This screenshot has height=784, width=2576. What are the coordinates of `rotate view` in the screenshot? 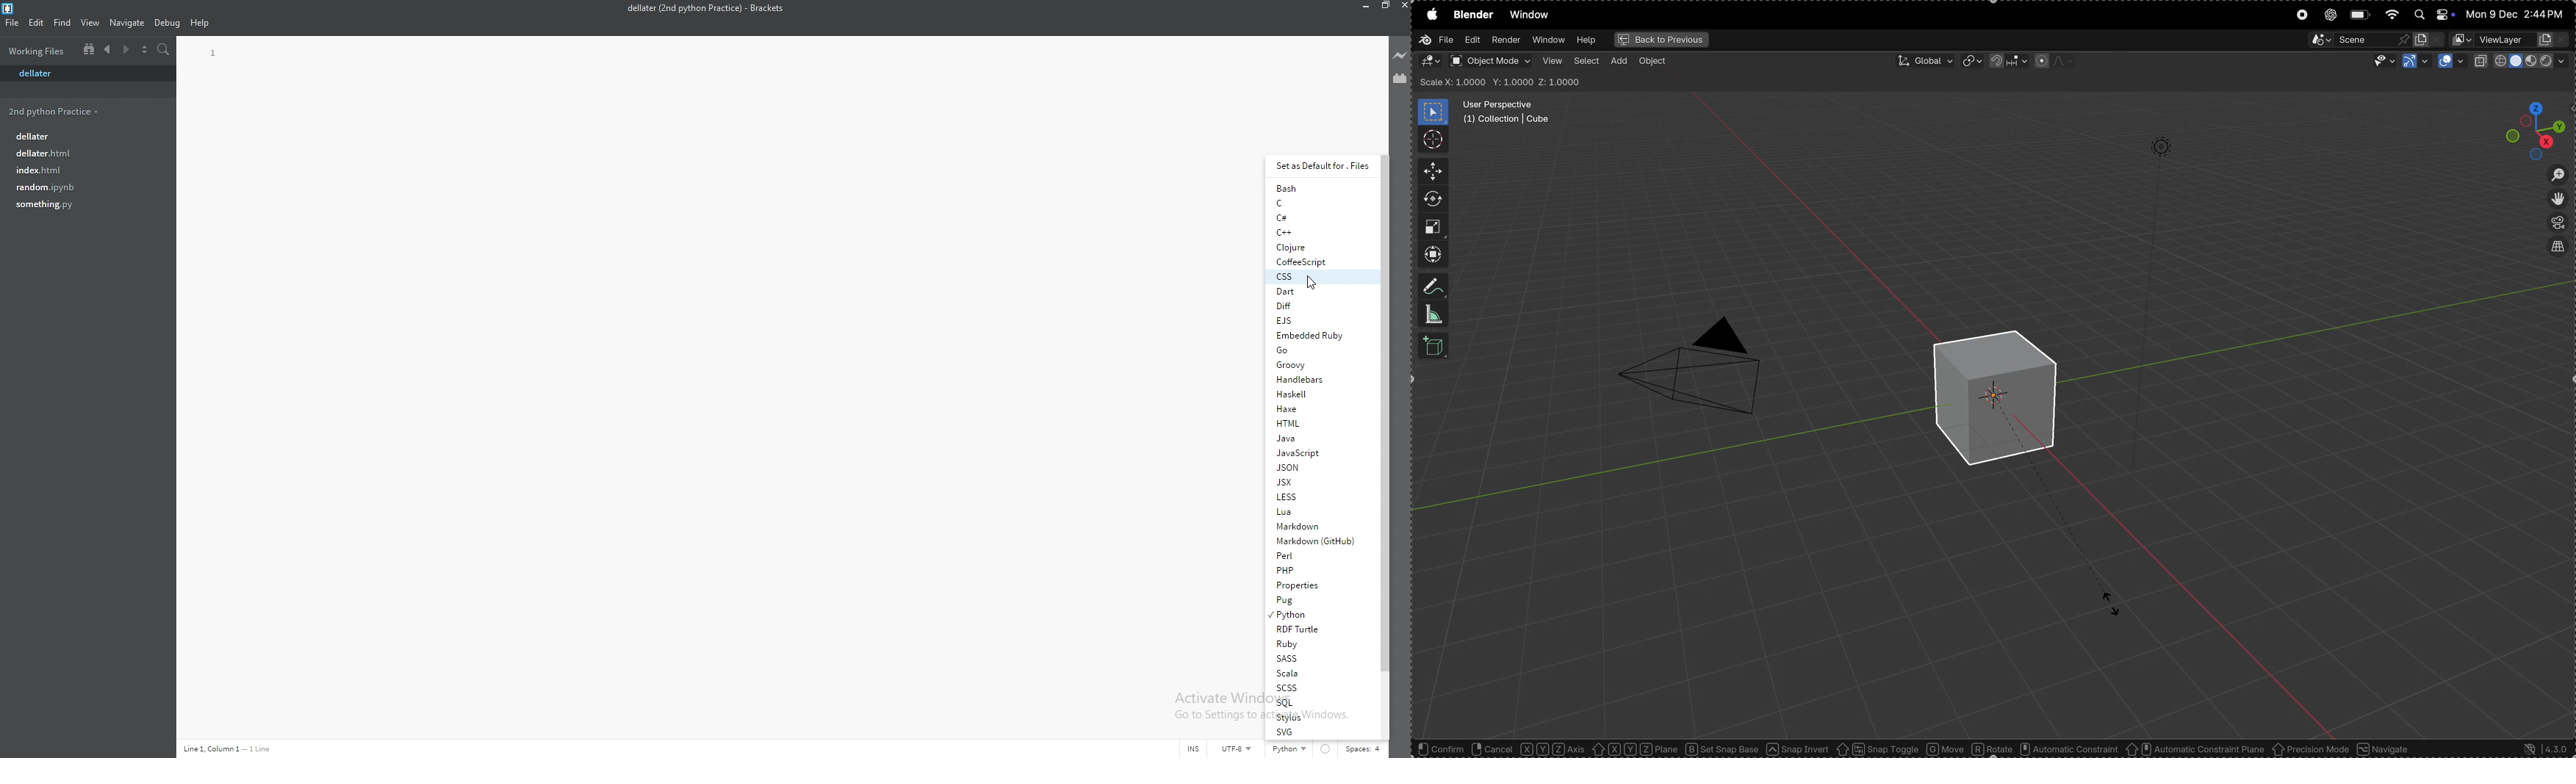 It's located at (1492, 750).